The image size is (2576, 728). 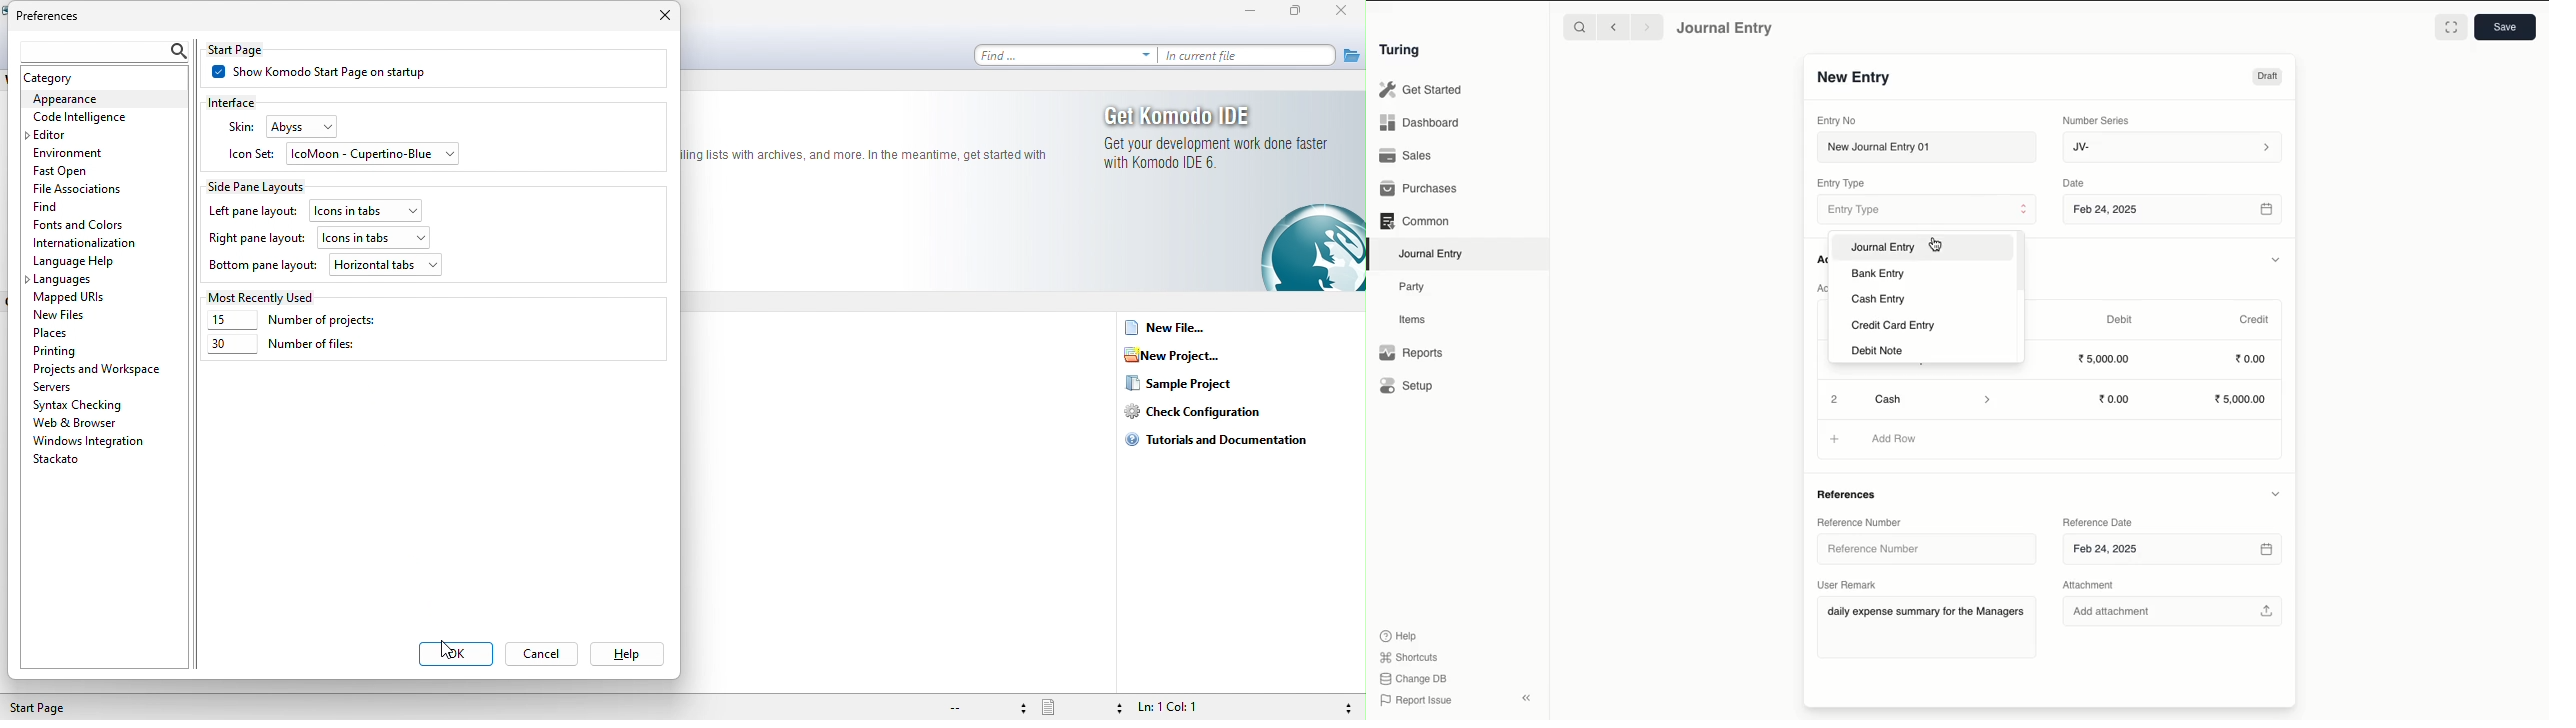 I want to click on Common, so click(x=1416, y=221).